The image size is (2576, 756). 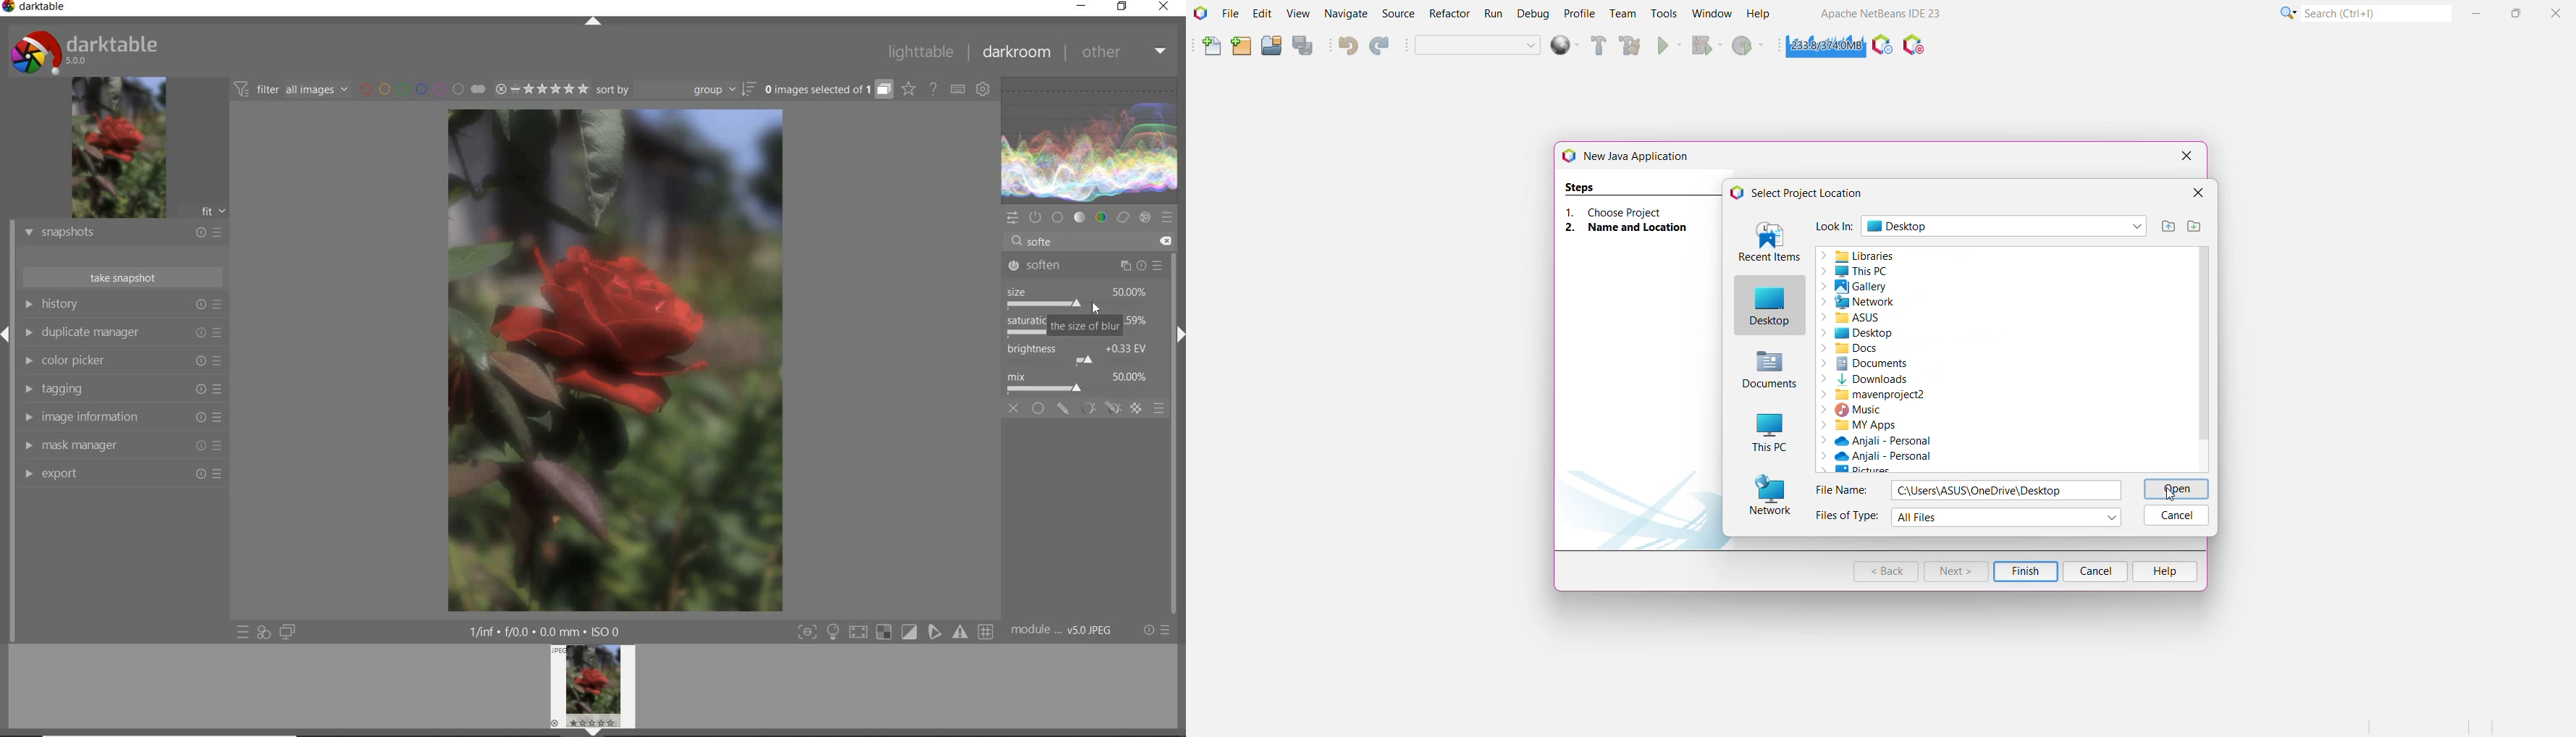 What do you see at coordinates (1122, 54) in the screenshot?
I see `other` at bounding box center [1122, 54].